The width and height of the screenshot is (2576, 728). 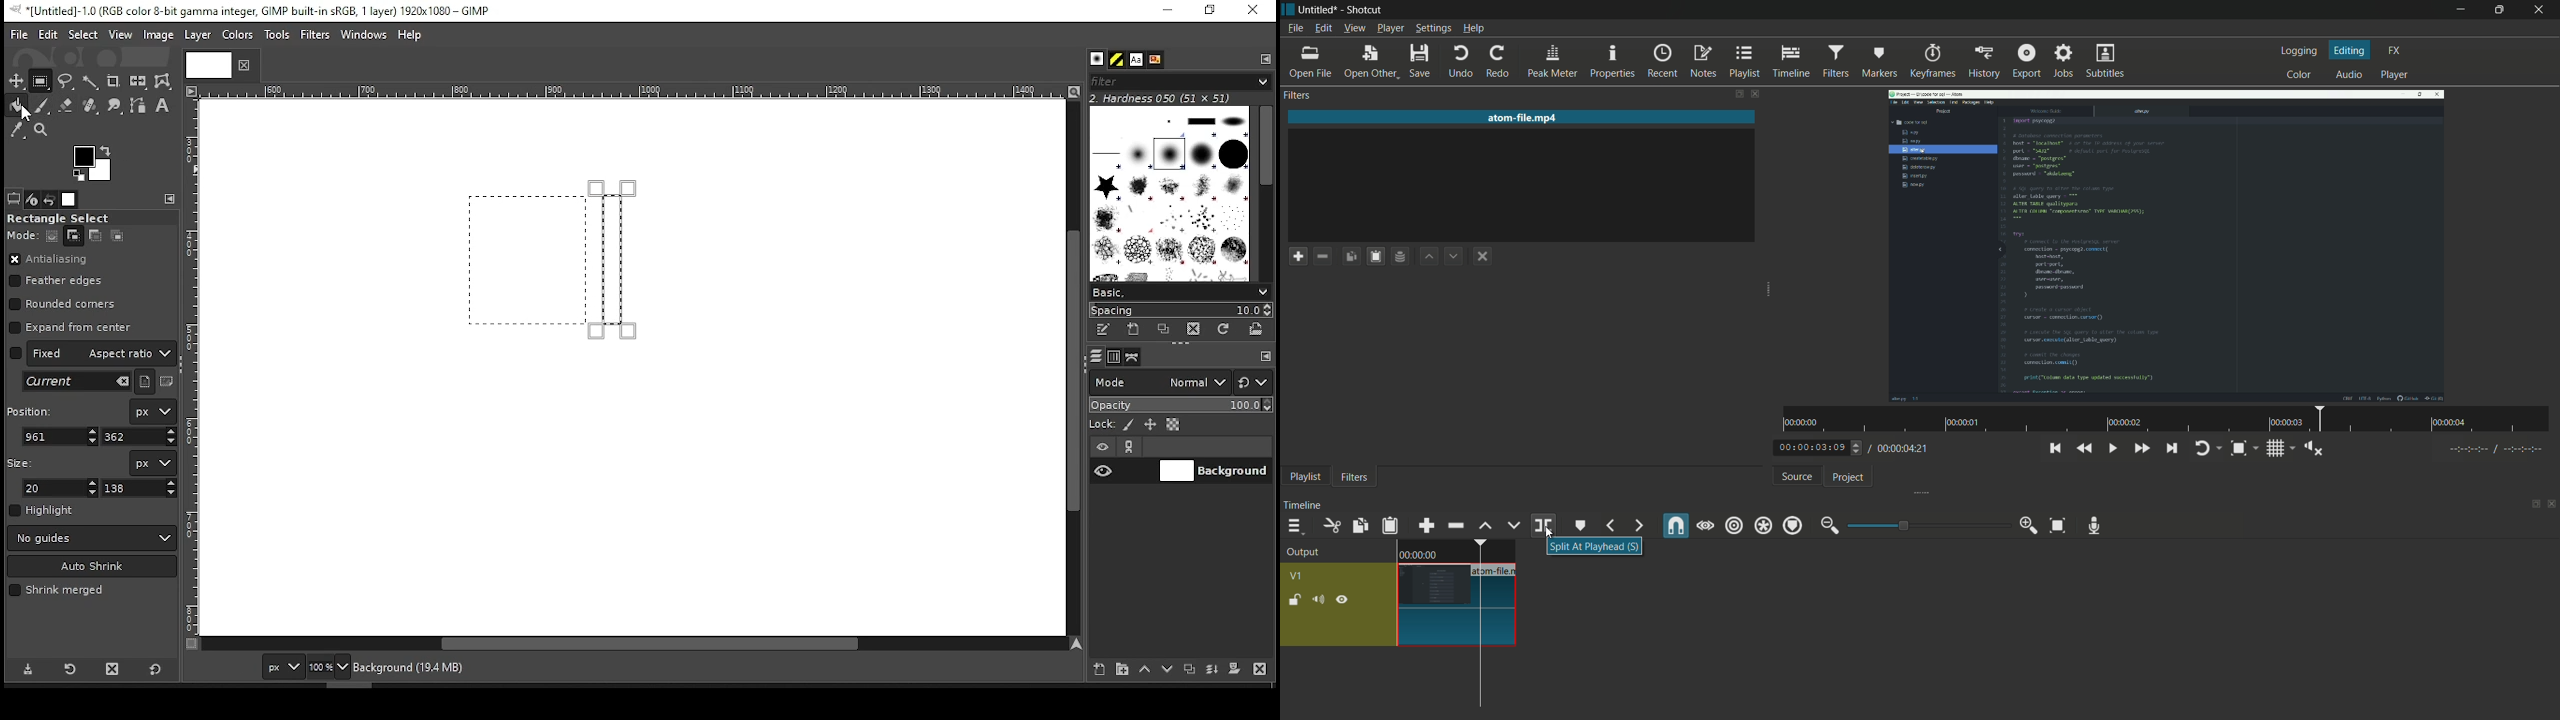 I want to click on position, so click(x=33, y=409).